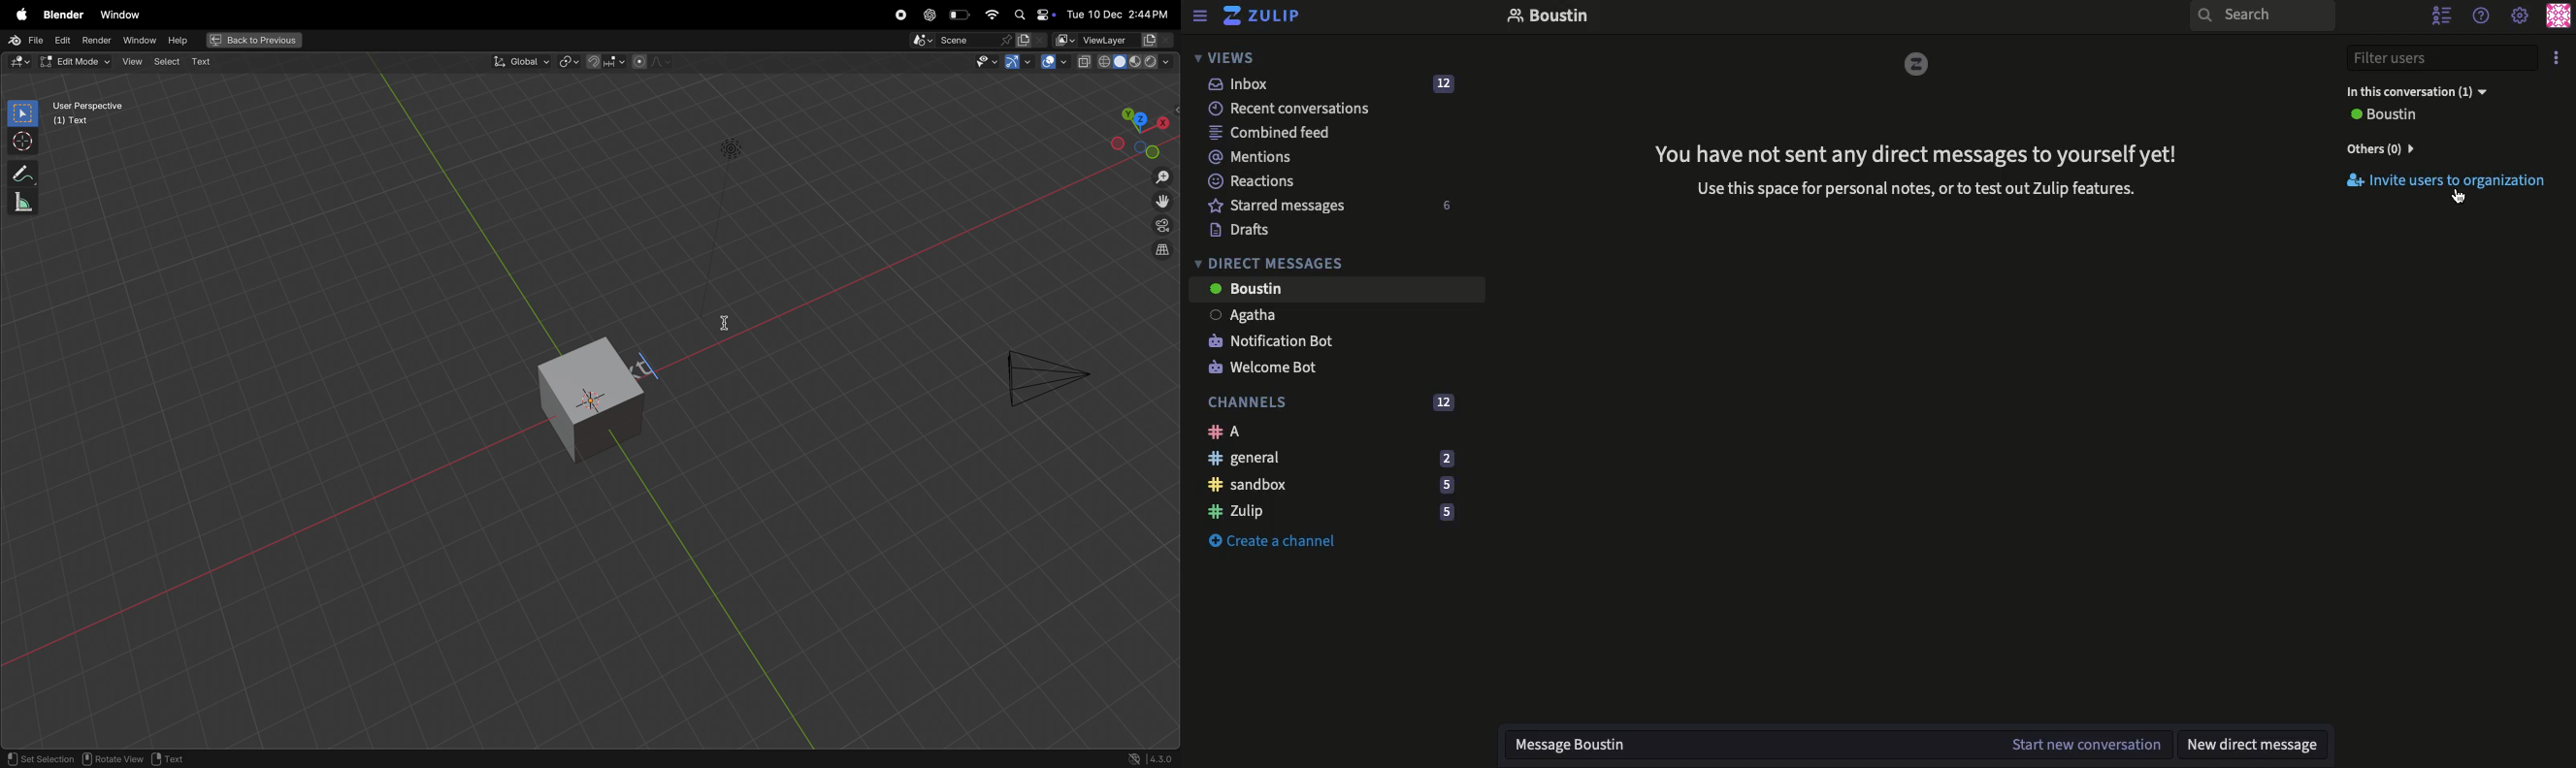 The image size is (2576, 784). What do you see at coordinates (142, 42) in the screenshot?
I see `Window` at bounding box center [142, 42].